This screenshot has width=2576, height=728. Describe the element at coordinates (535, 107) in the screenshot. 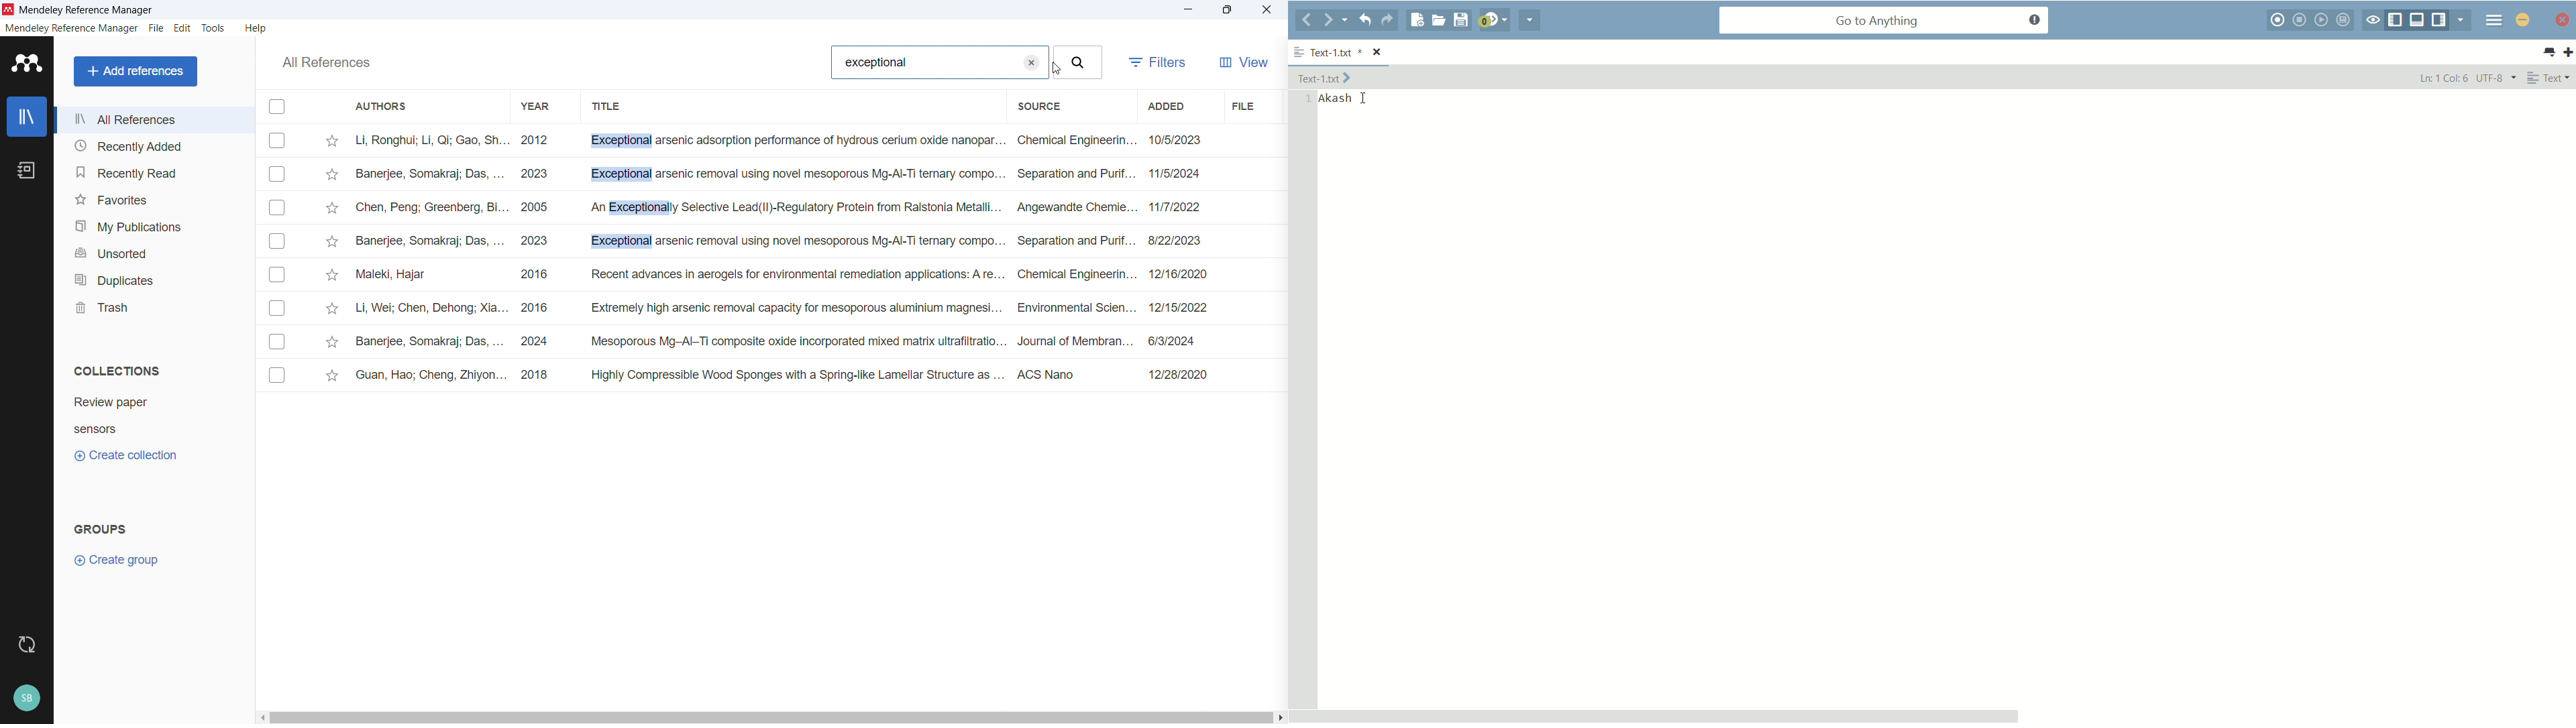

I see `Sort by year ` at that location.